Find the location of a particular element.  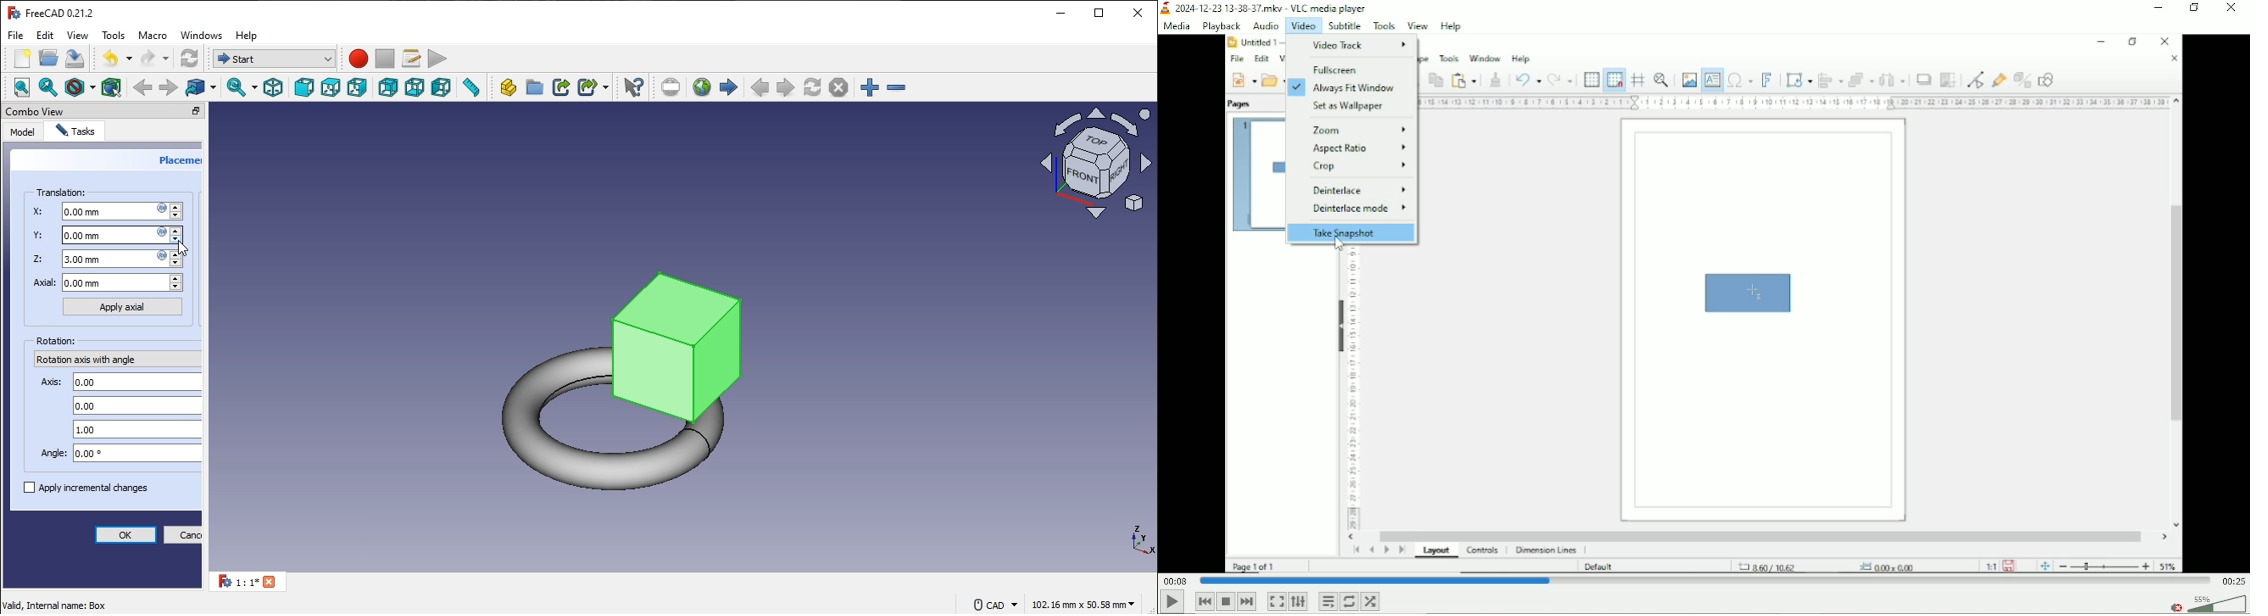

measure distance is located at coordinates (472, 88).